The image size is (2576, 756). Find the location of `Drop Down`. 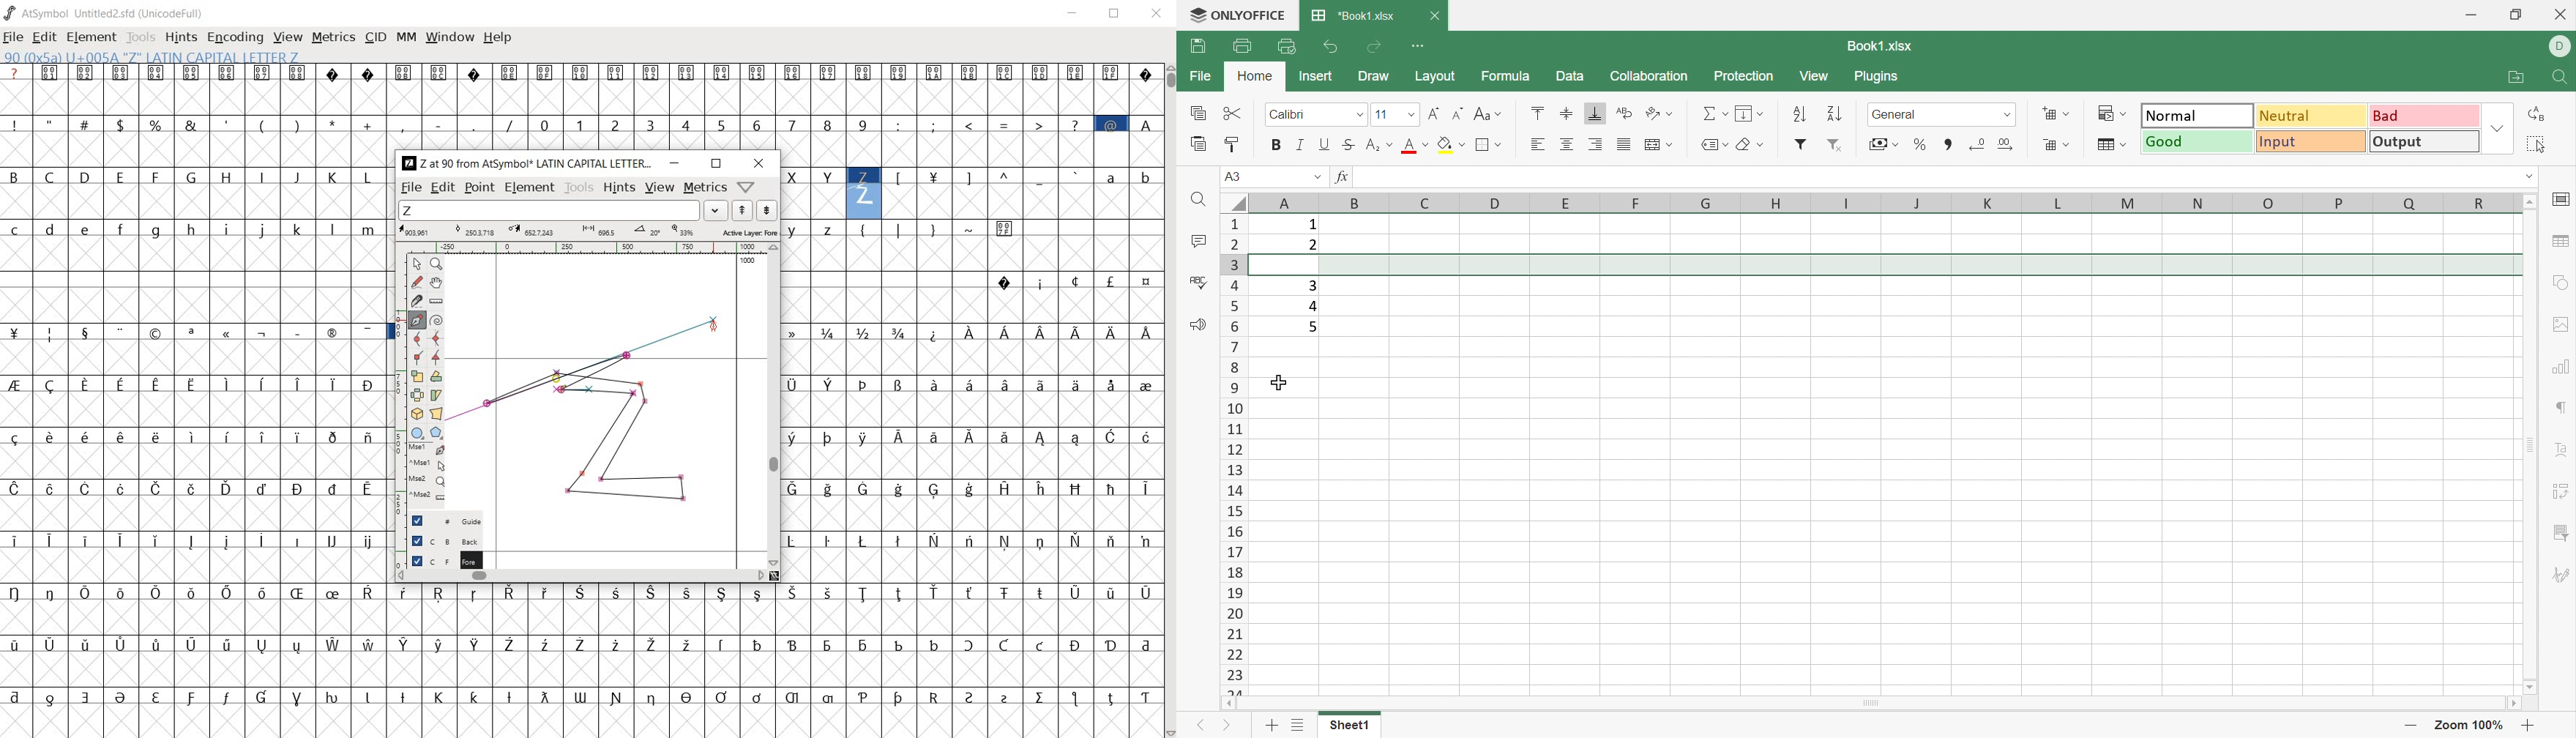

Drop Down is located at coordinates (1673, 114).